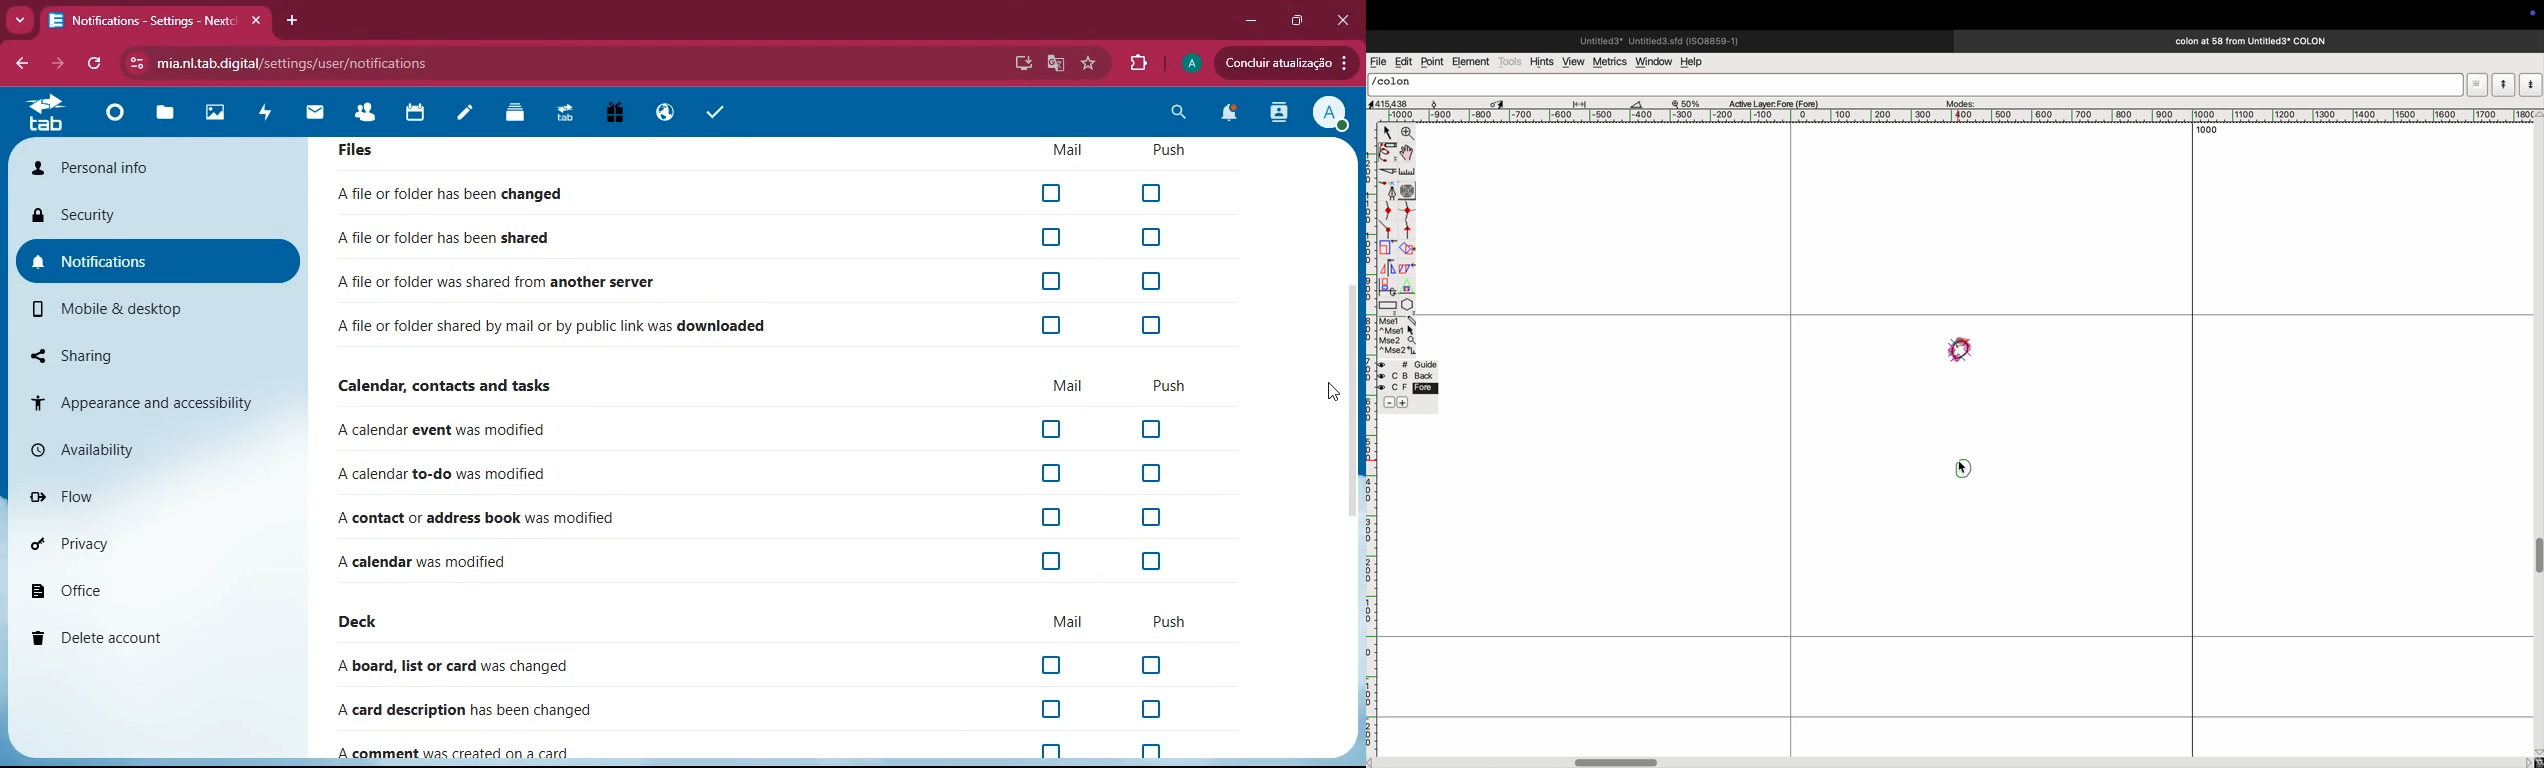  I want to click on mobile, so click(142, 310).